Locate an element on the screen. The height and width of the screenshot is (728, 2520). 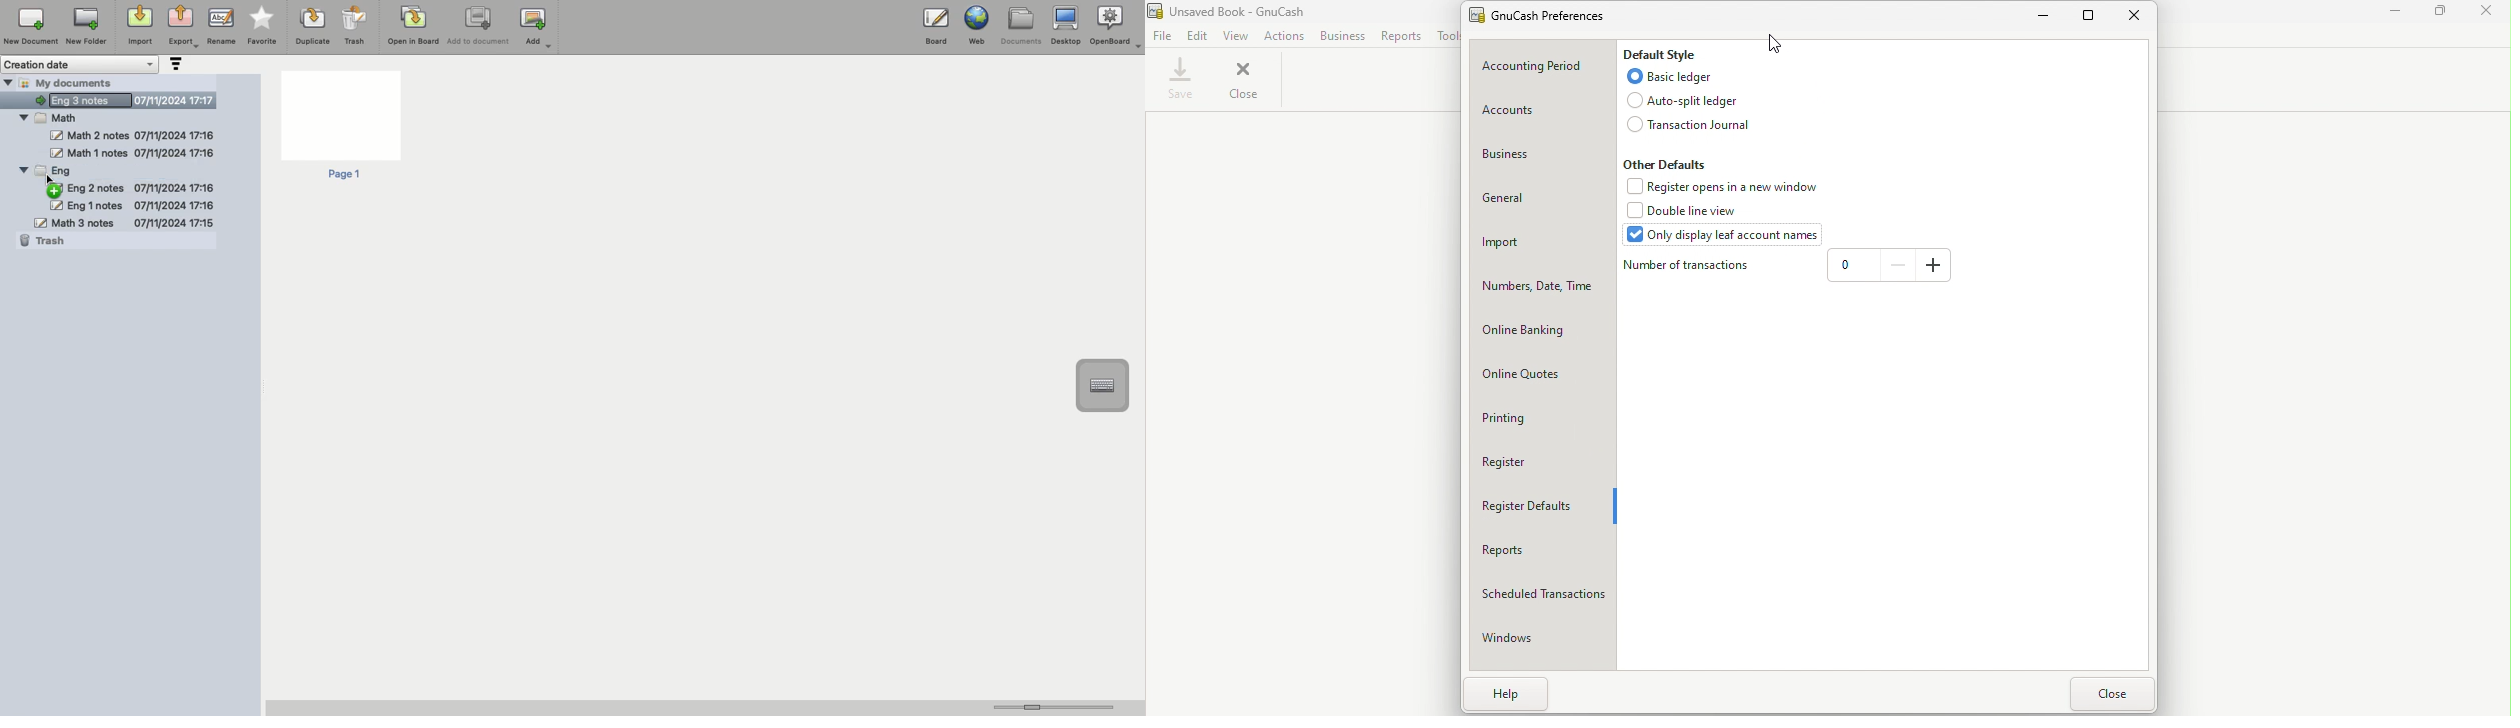
Default style is located at coordinates (1665, 53).